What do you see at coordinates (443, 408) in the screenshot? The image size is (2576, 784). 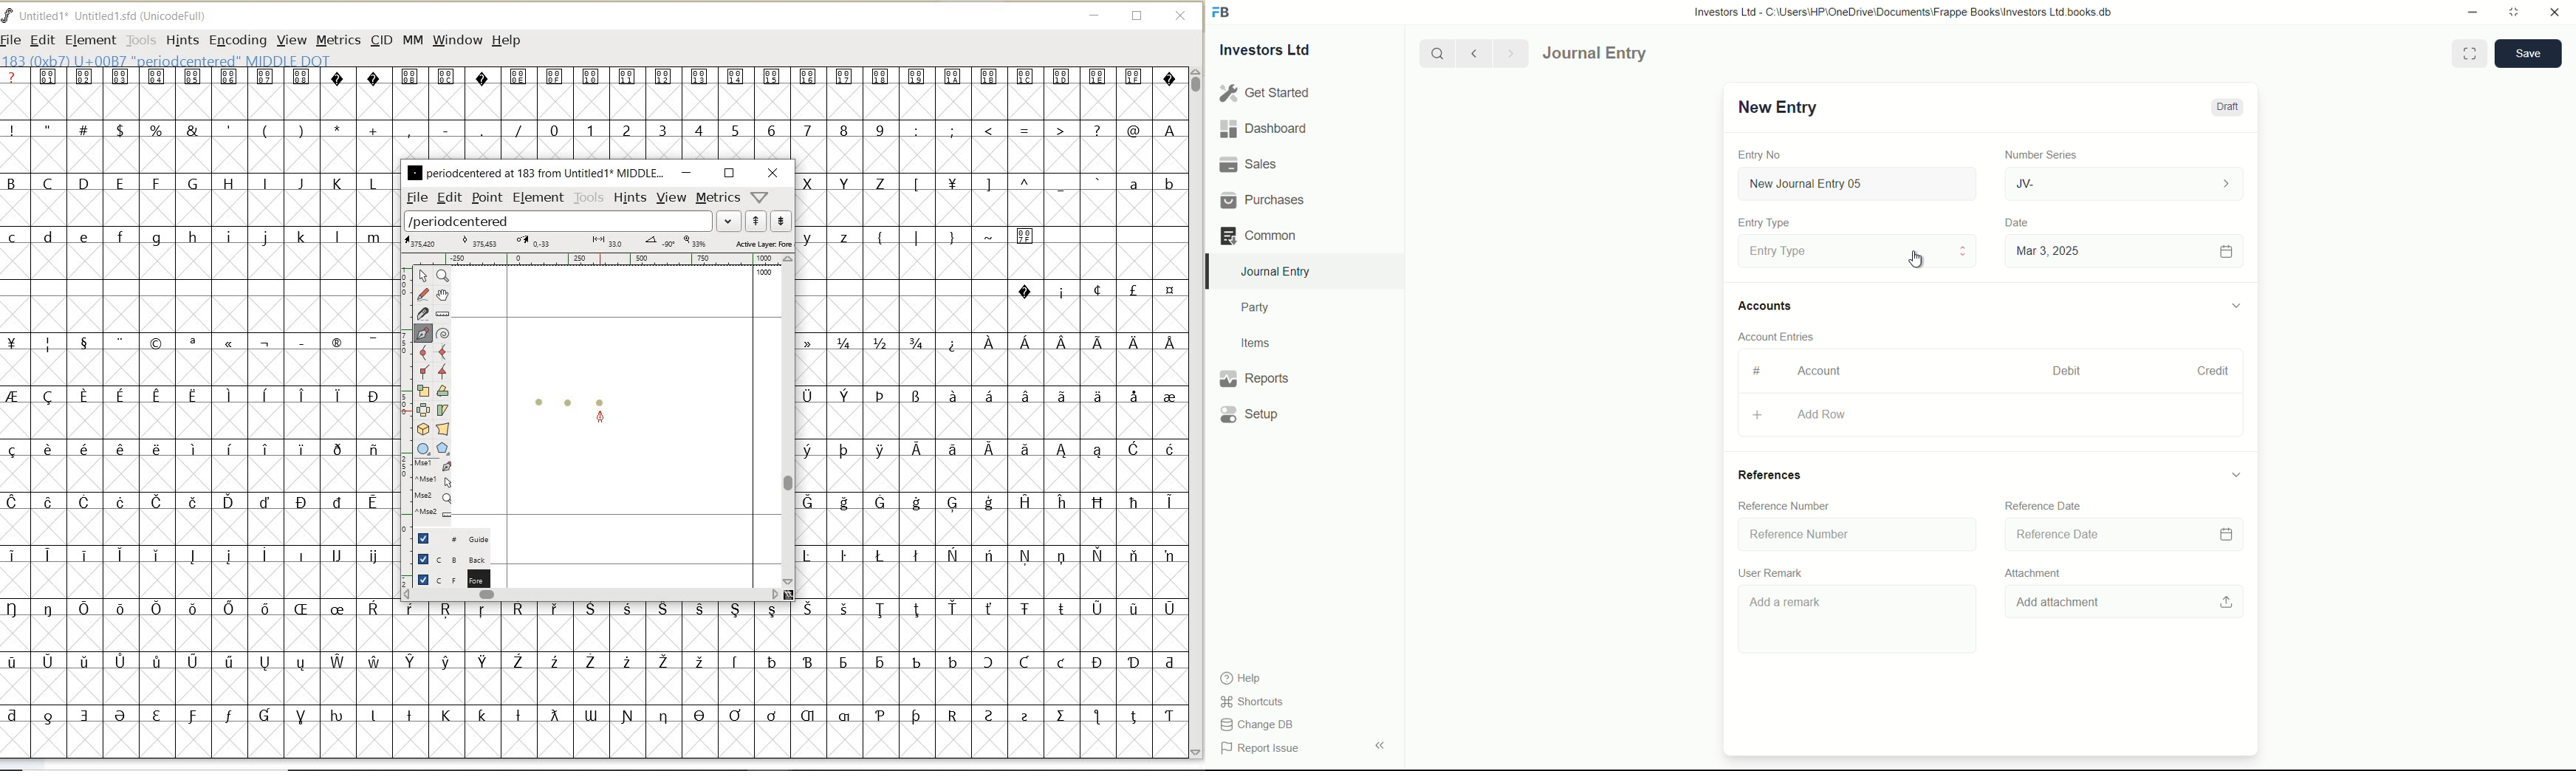 I see `skew the selection` at bounding box center [443, 408].